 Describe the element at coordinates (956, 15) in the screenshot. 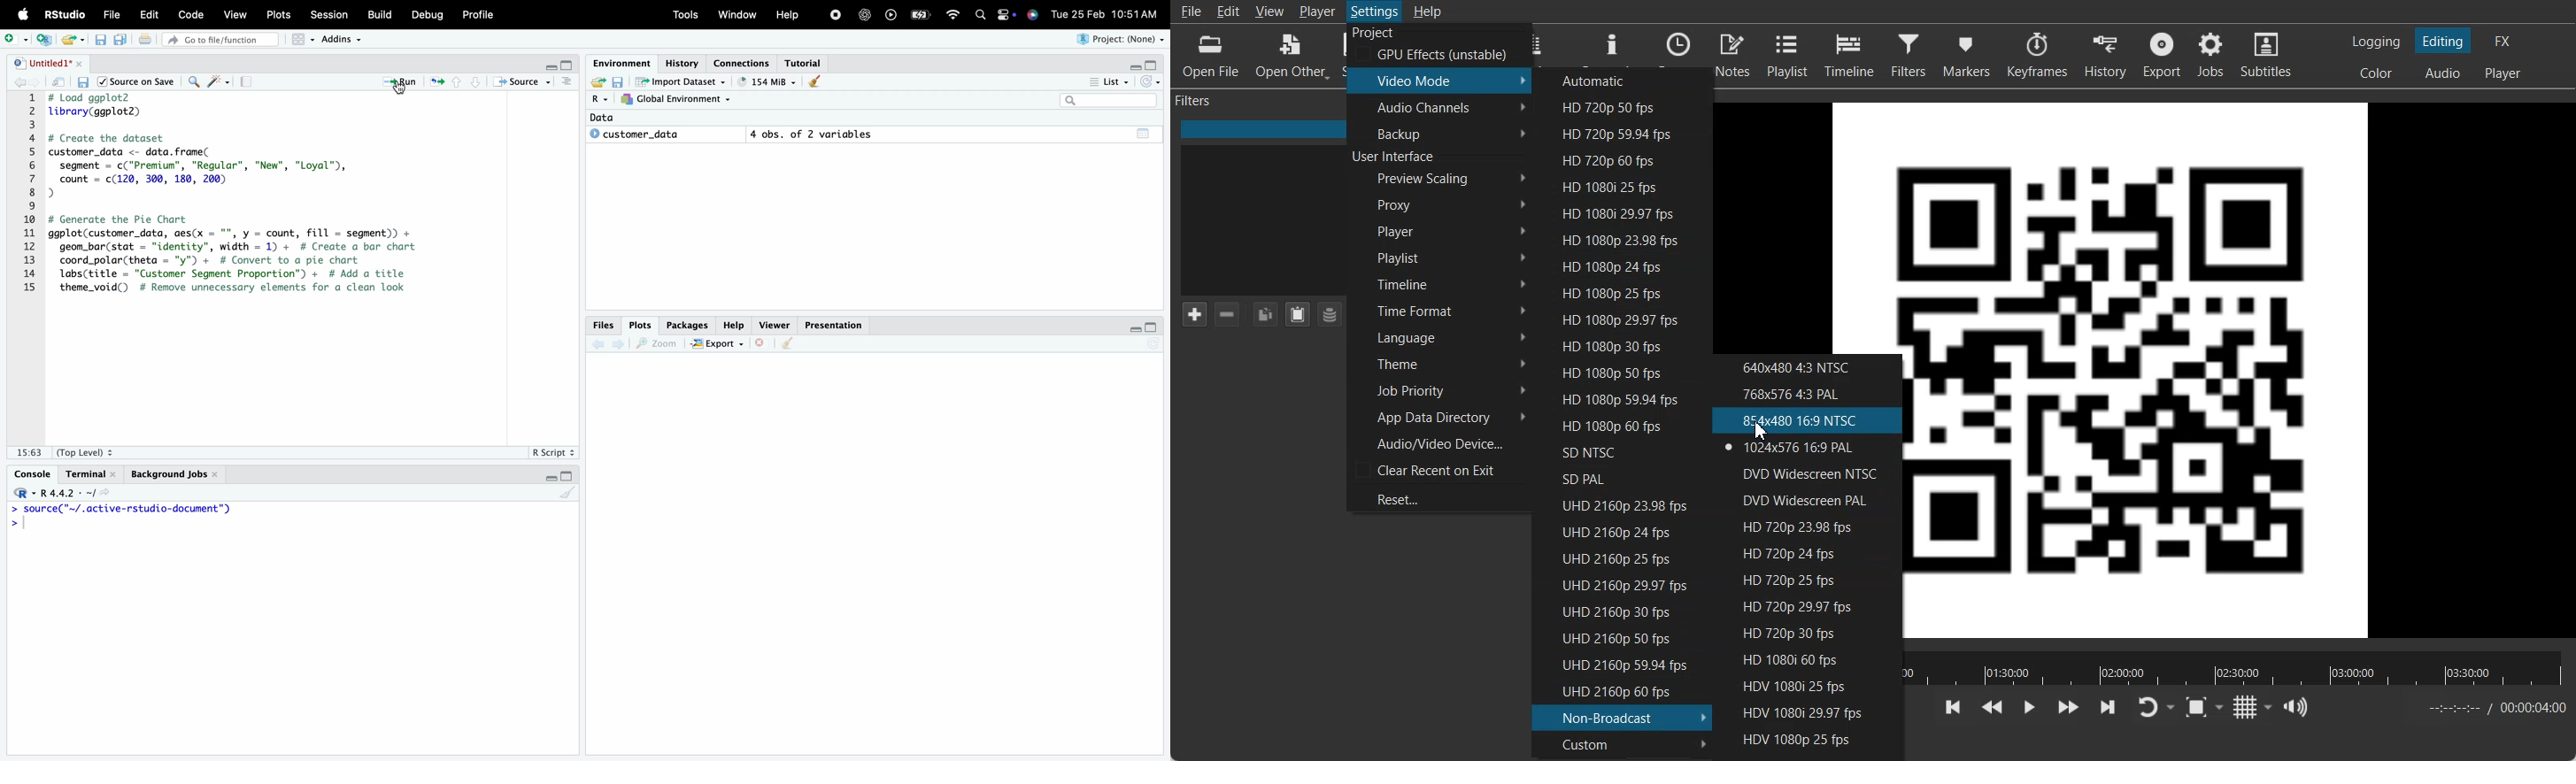

I see `wifi` at that location.